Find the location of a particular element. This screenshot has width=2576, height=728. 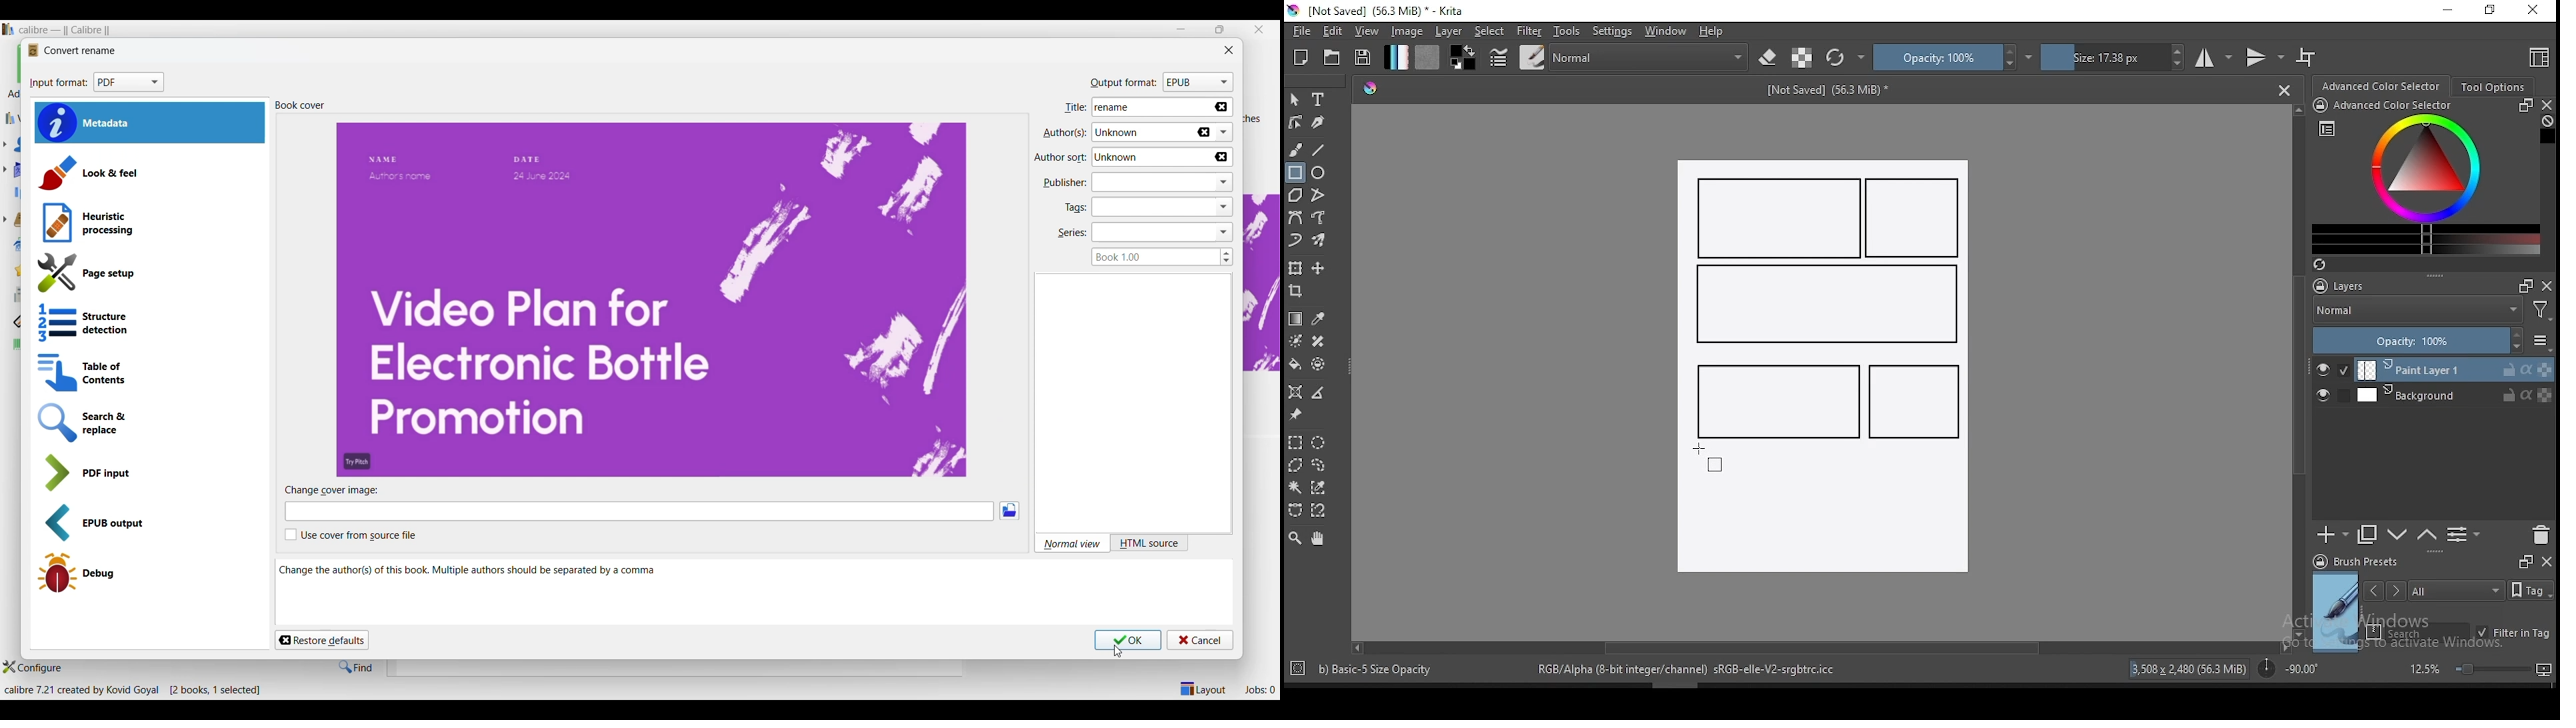

Increase/Decrease book is located at coordinates (1227, 257).